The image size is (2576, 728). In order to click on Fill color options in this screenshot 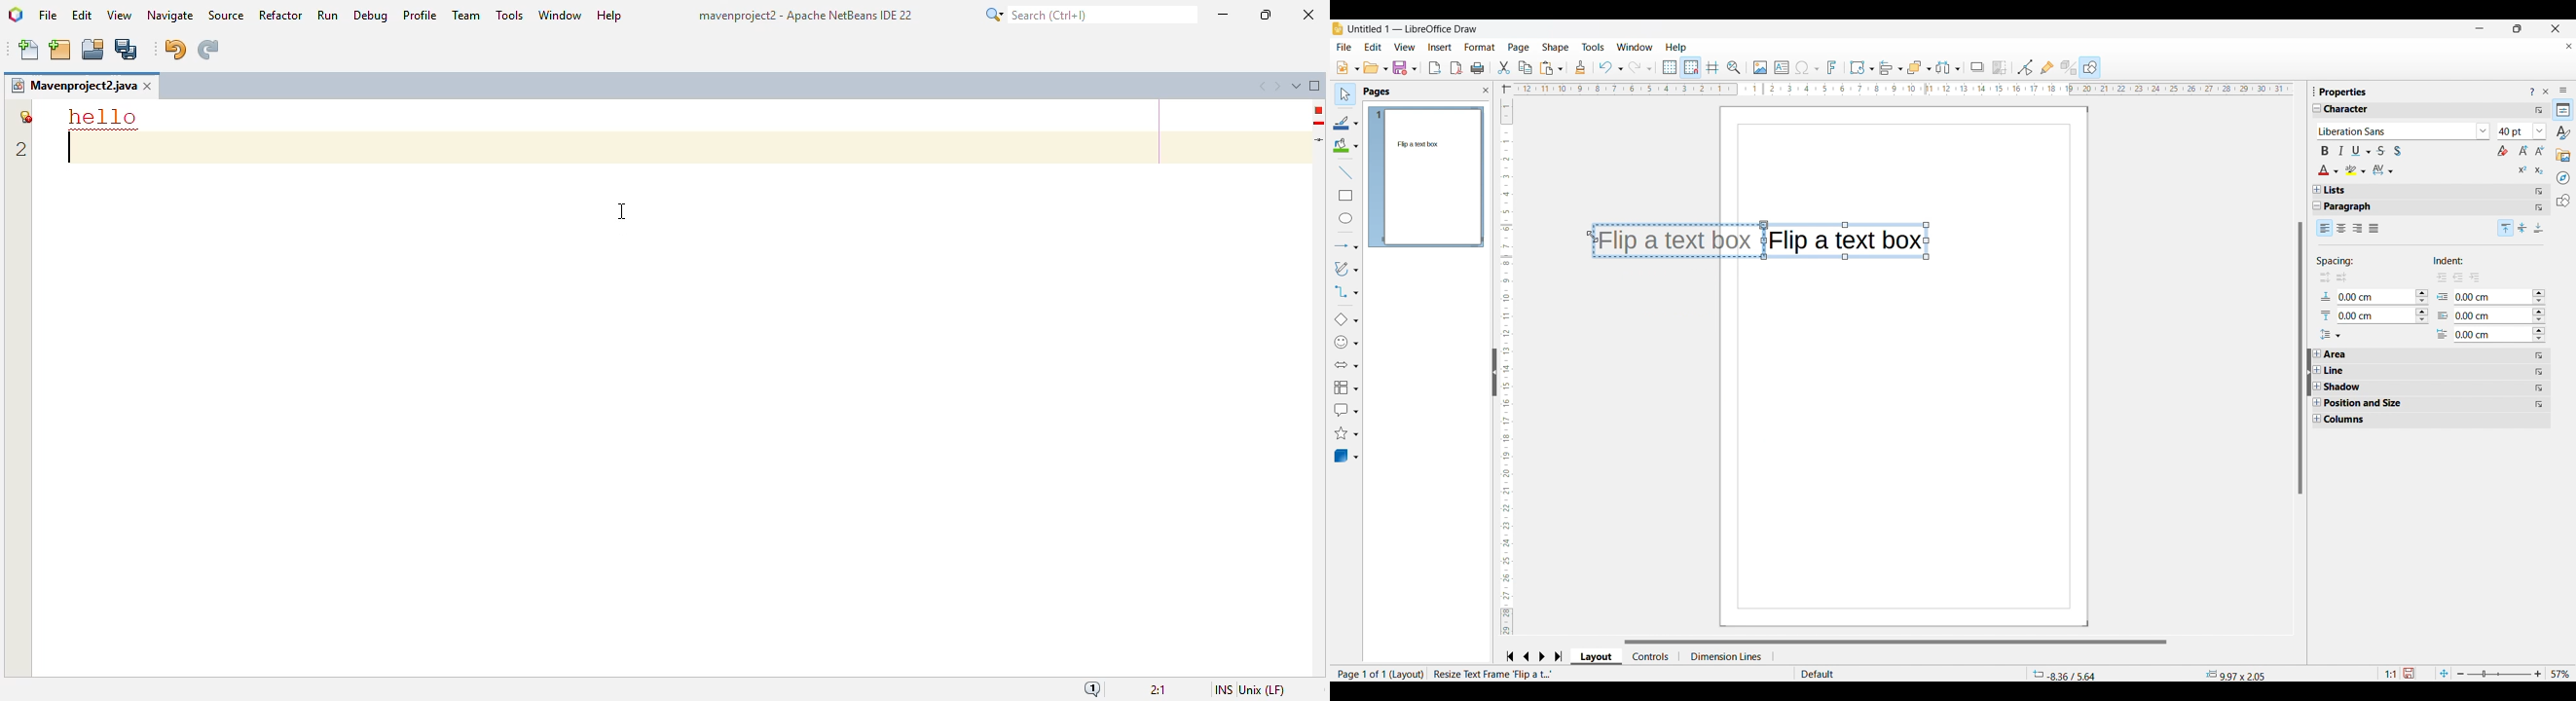, I will do `click(1345, 145)`.